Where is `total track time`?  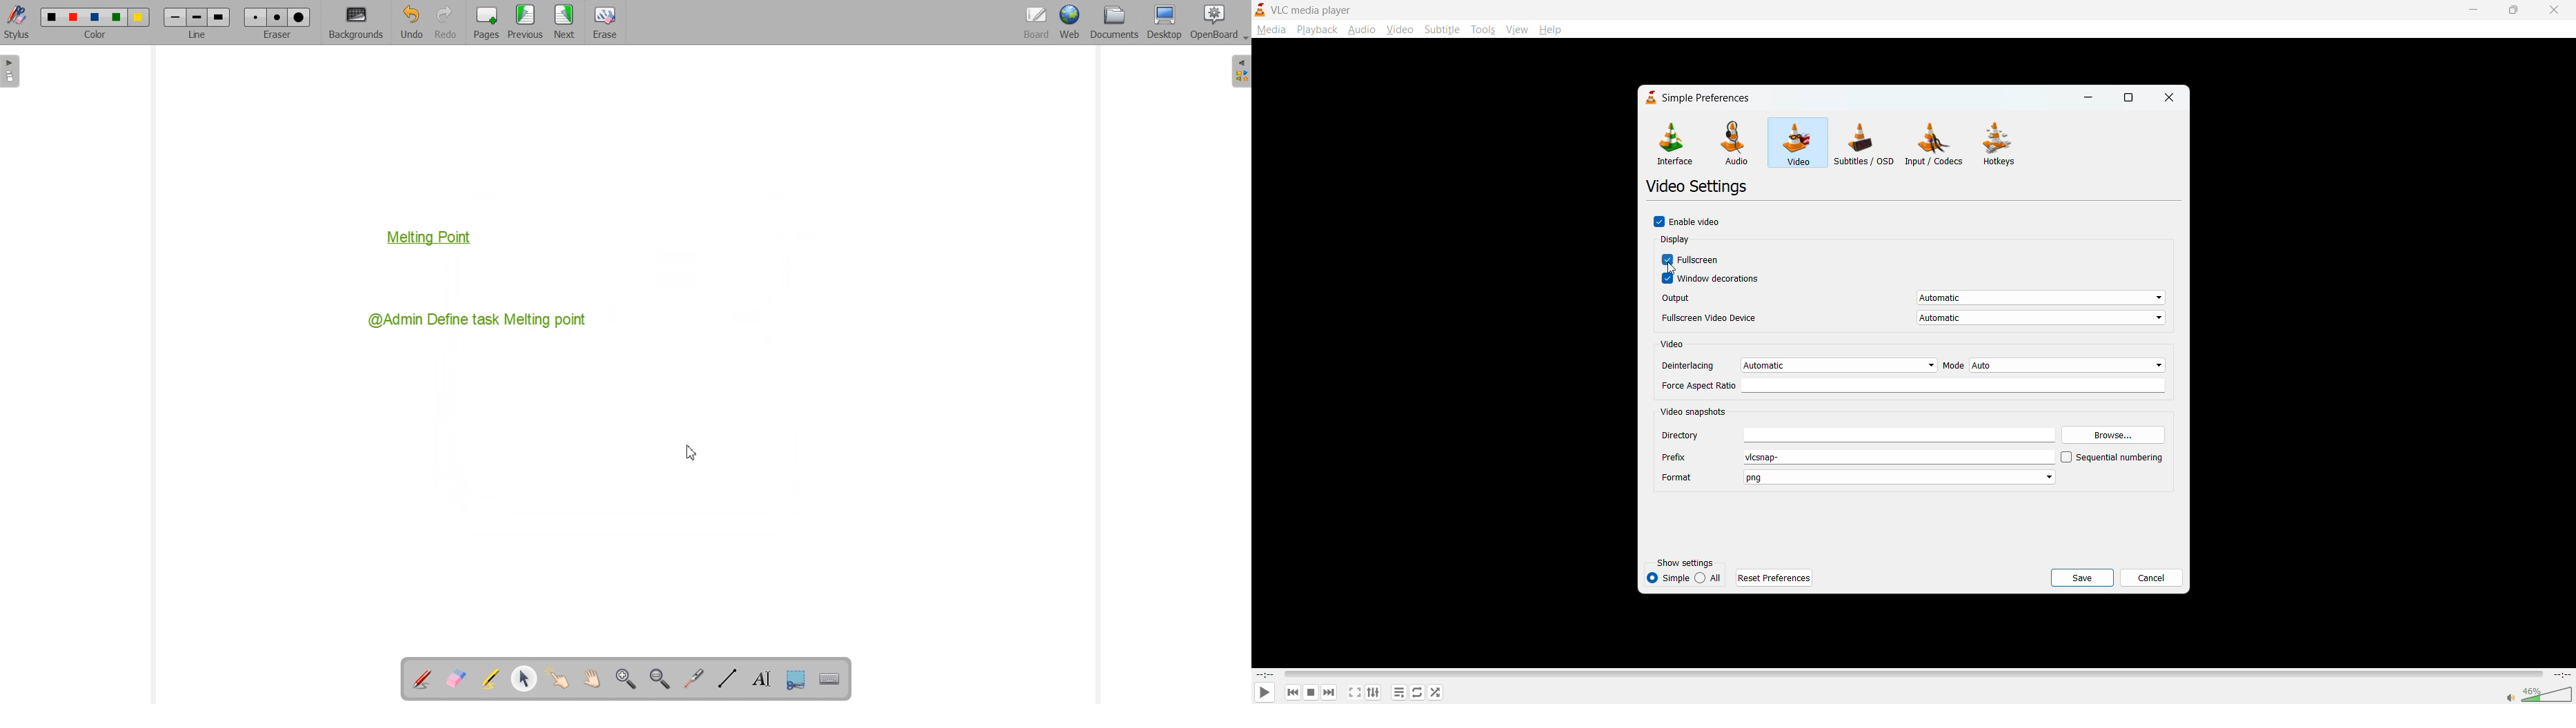
total track time is located at coordinates (2561, 674).